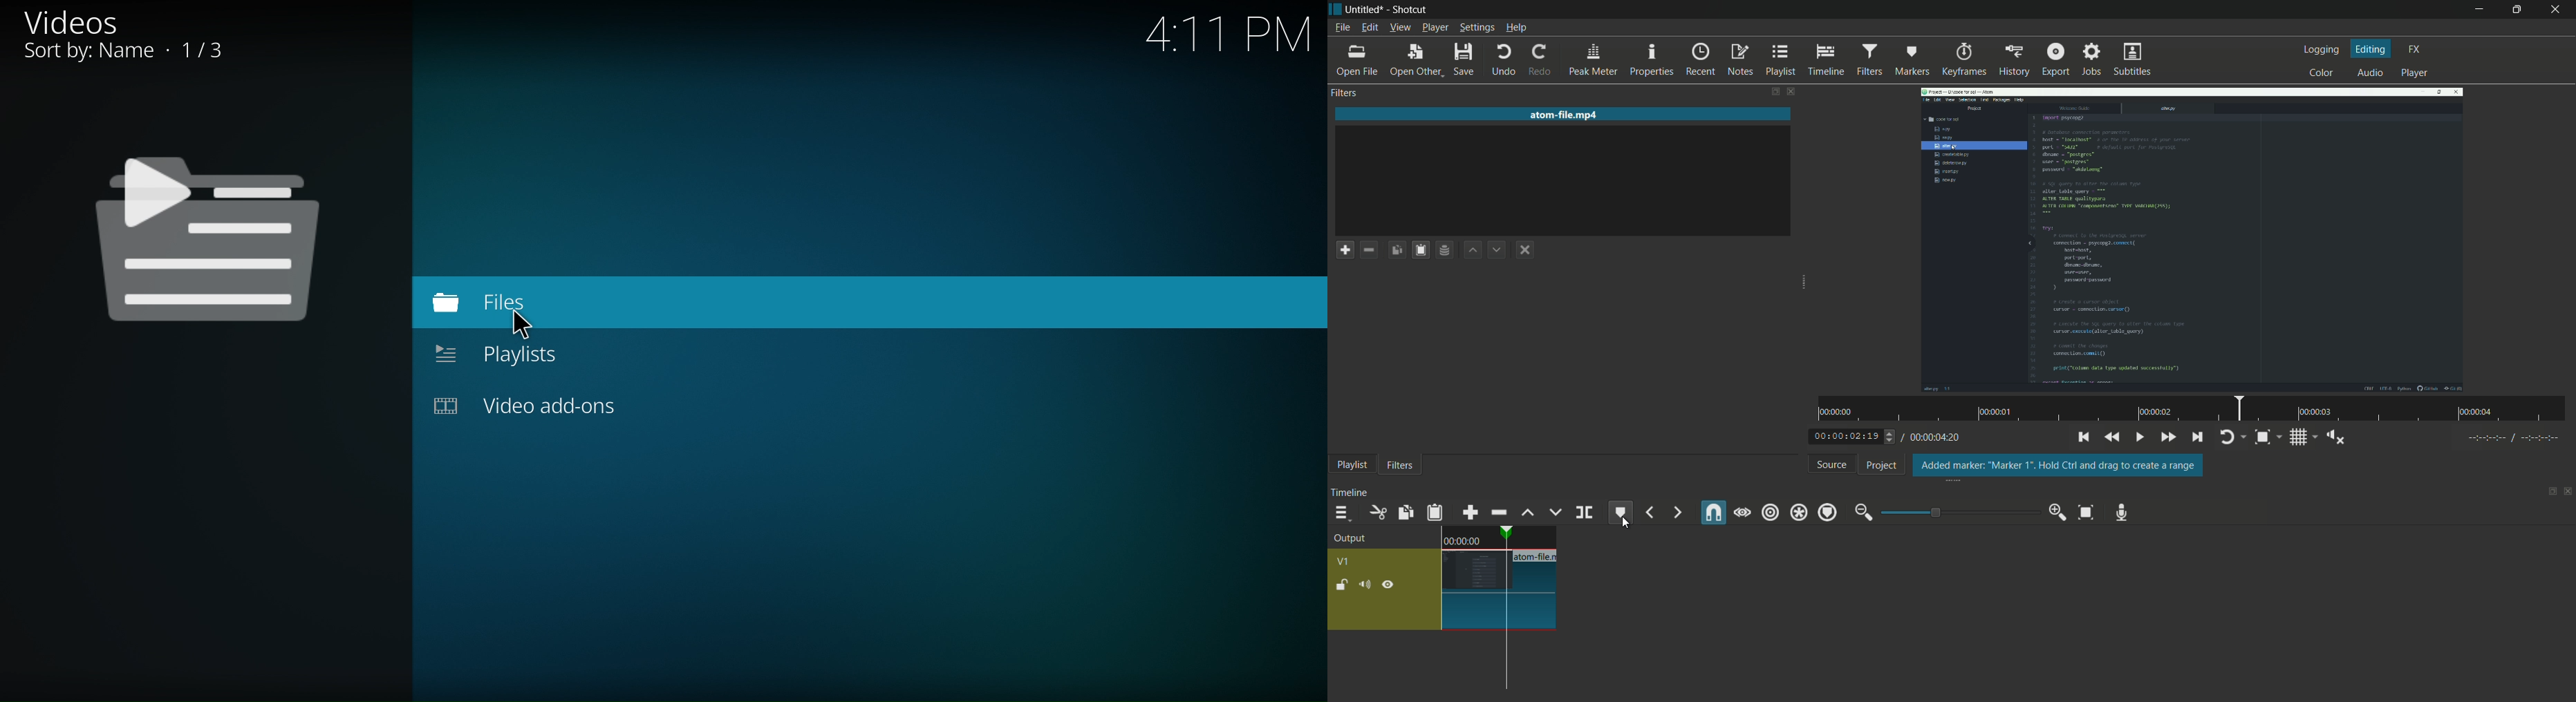 This screenshot has width=2576, height=728. Describe the element at coordinates (528, 301) in the screenshot. I see `Files` at that location.